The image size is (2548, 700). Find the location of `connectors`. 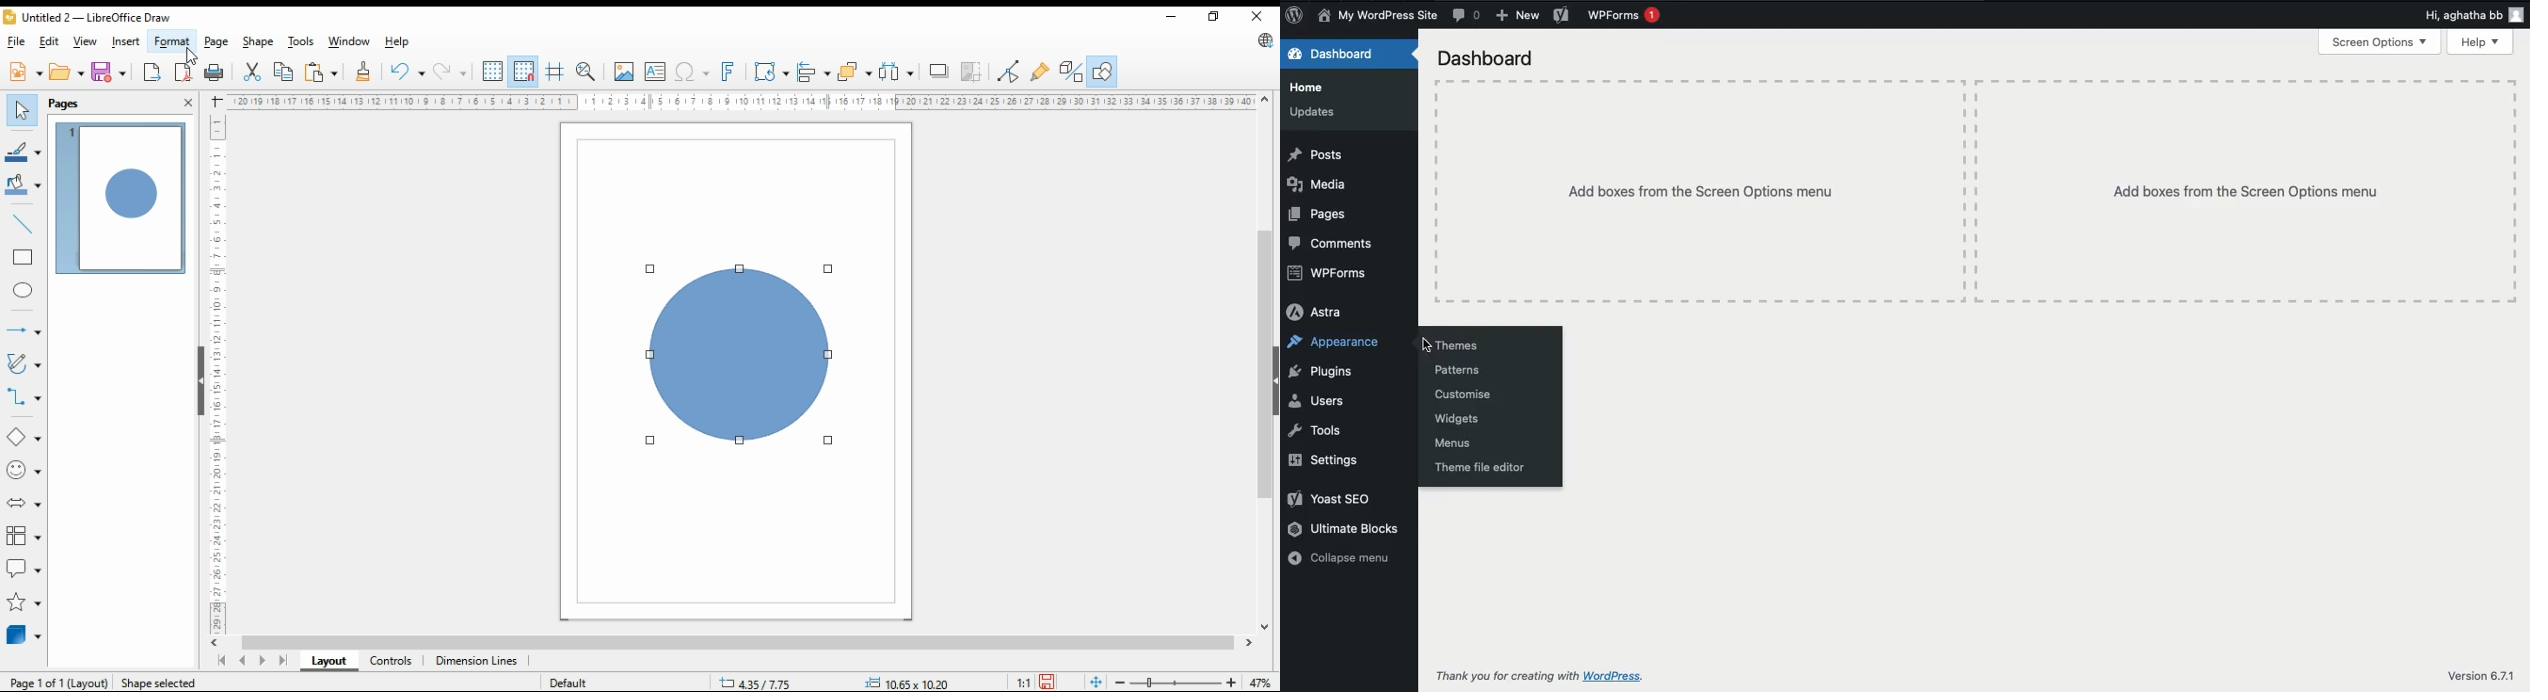

connectors is located at coordinates (25, 398).